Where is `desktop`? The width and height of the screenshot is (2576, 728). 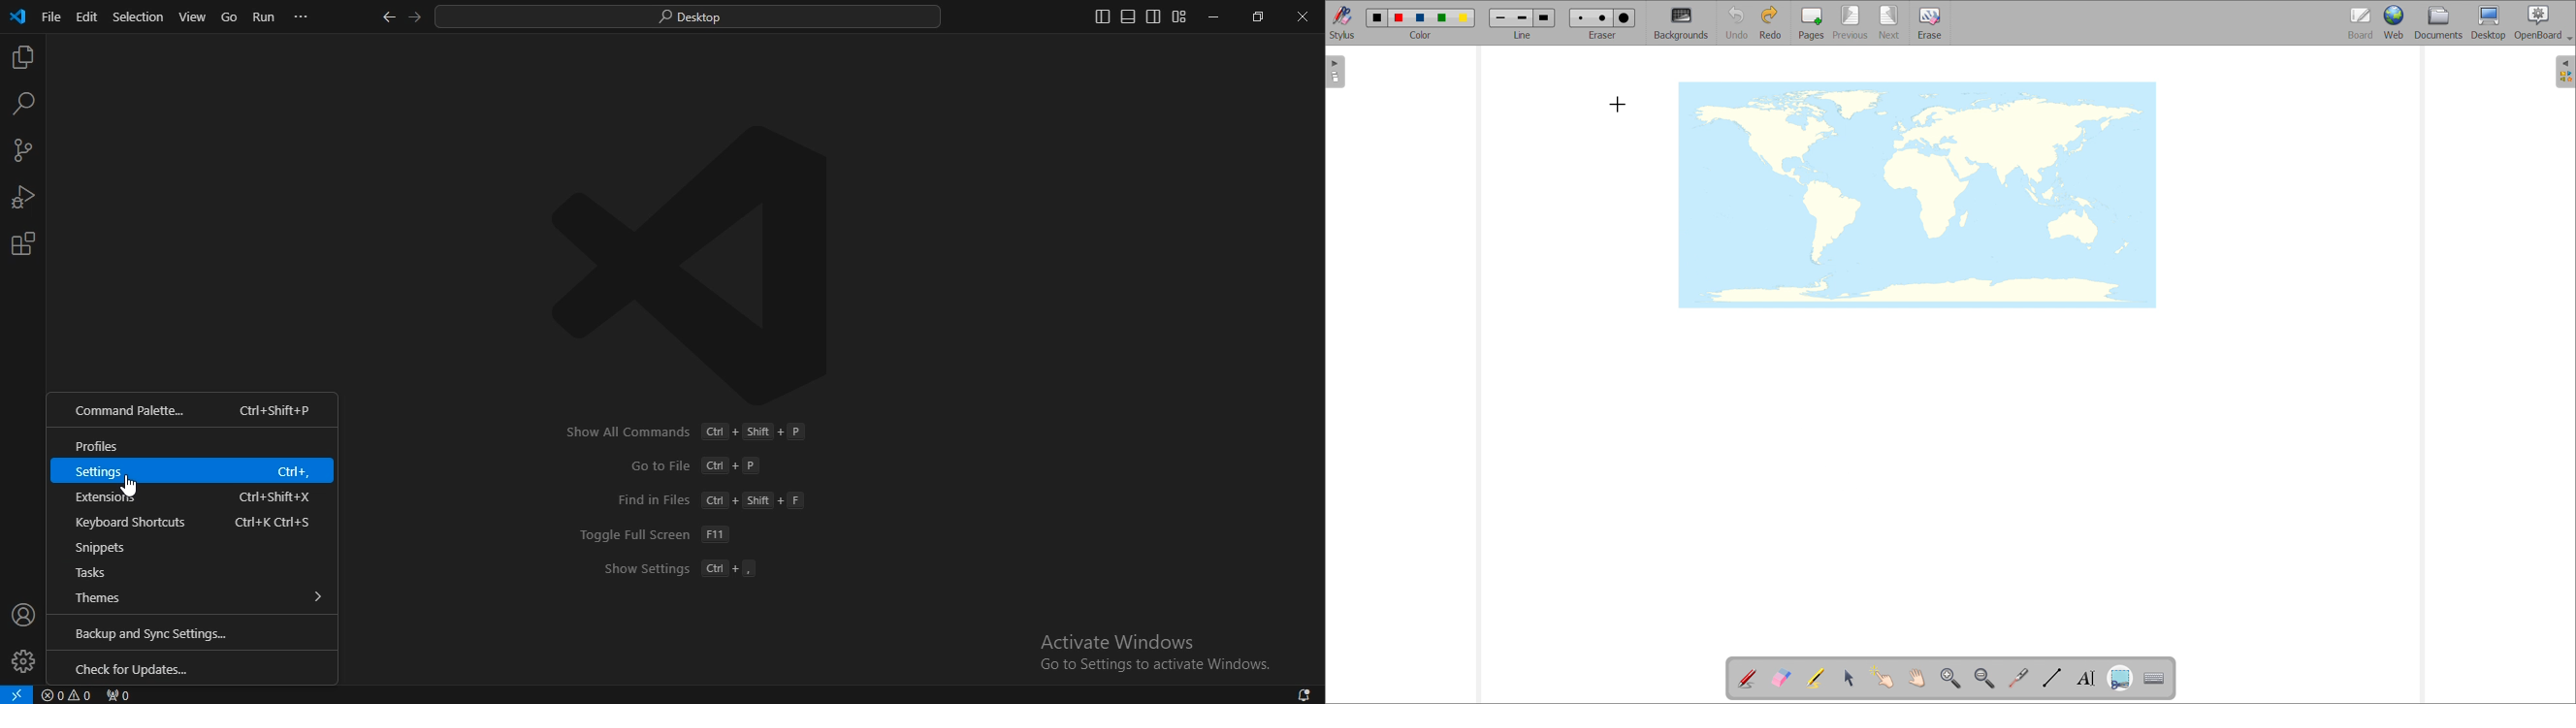
desktop is located at coordinates (2489, 22).